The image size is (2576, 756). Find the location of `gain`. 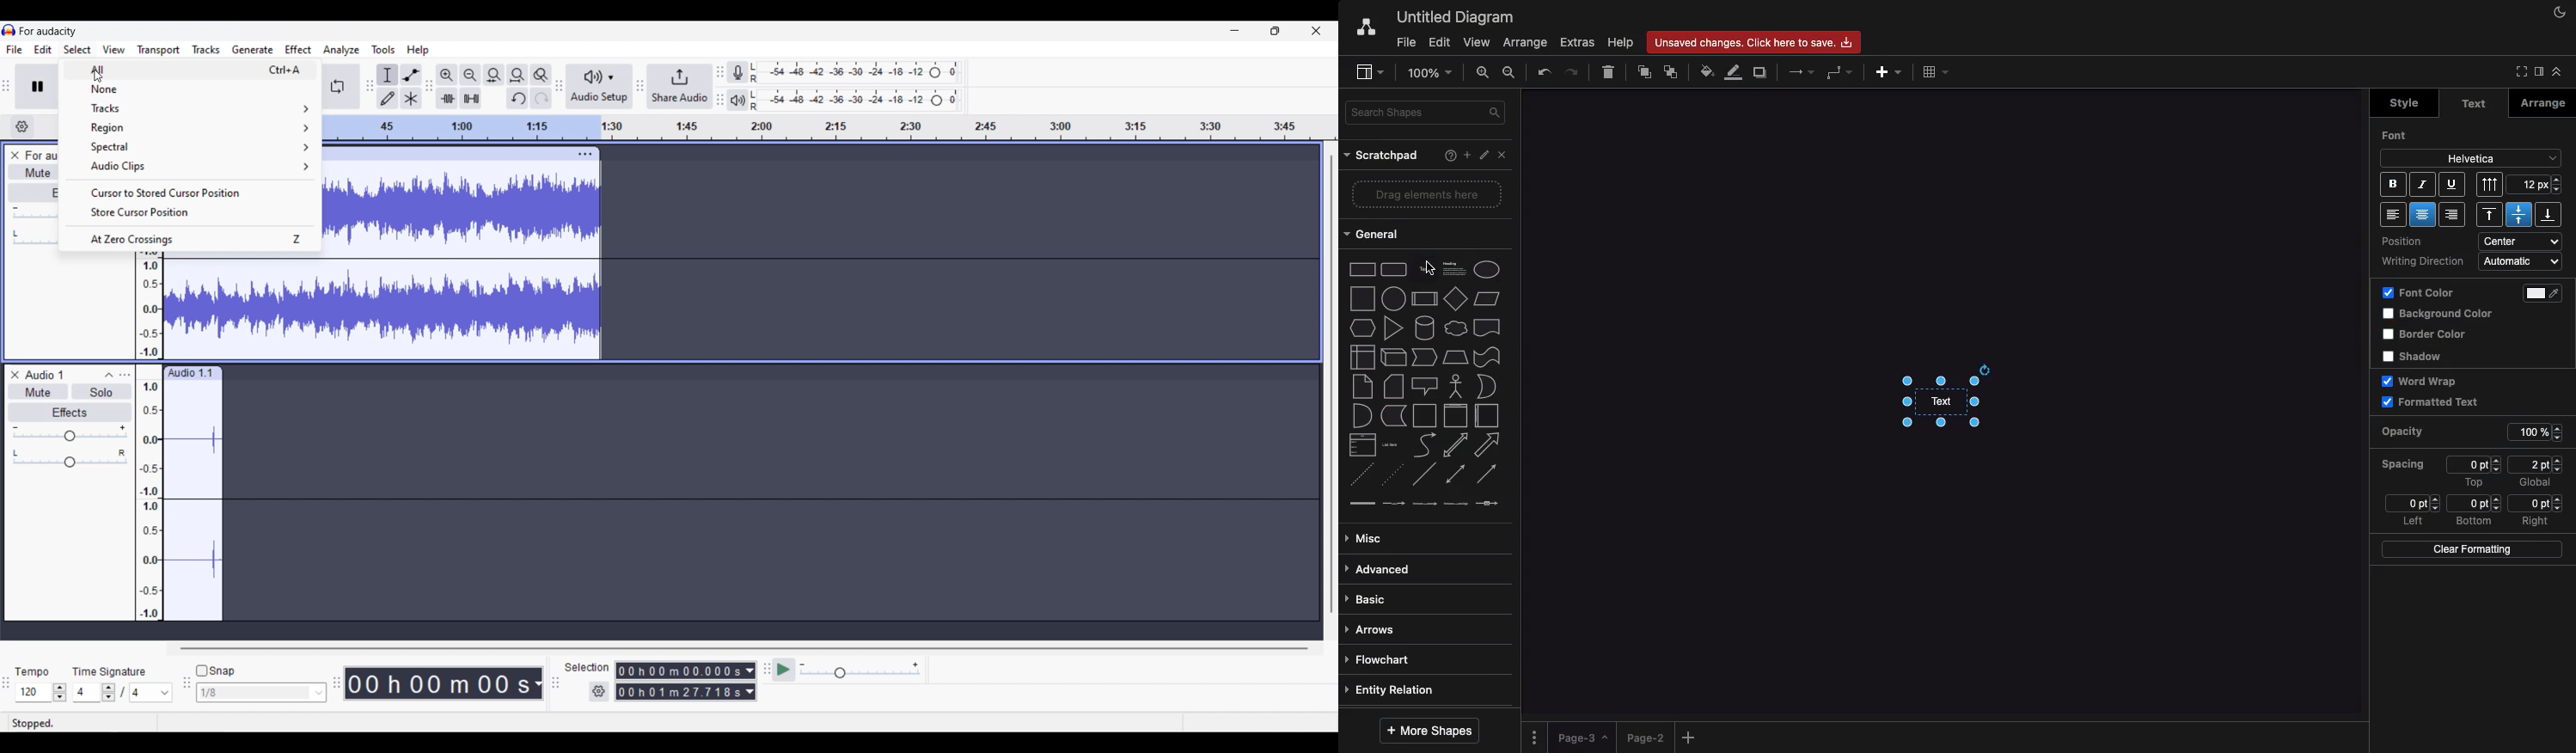

gain is located at coordinates (70, 434).